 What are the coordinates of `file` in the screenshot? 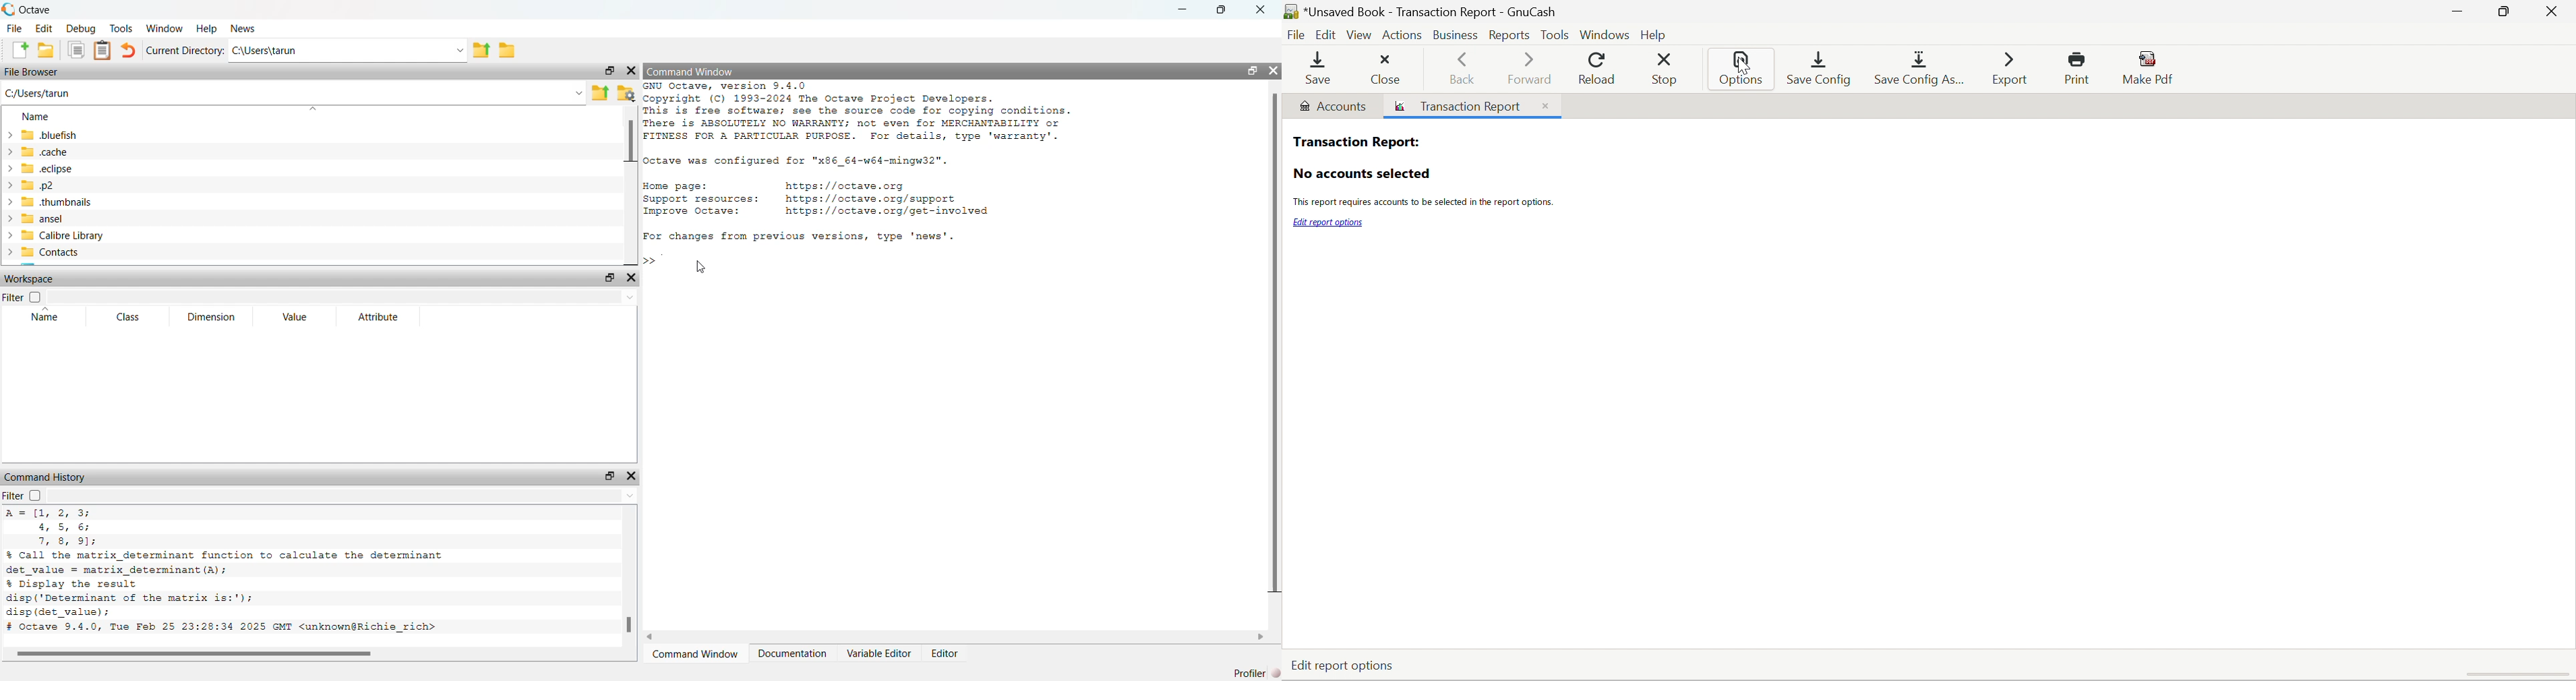 It's located at (14, 29).